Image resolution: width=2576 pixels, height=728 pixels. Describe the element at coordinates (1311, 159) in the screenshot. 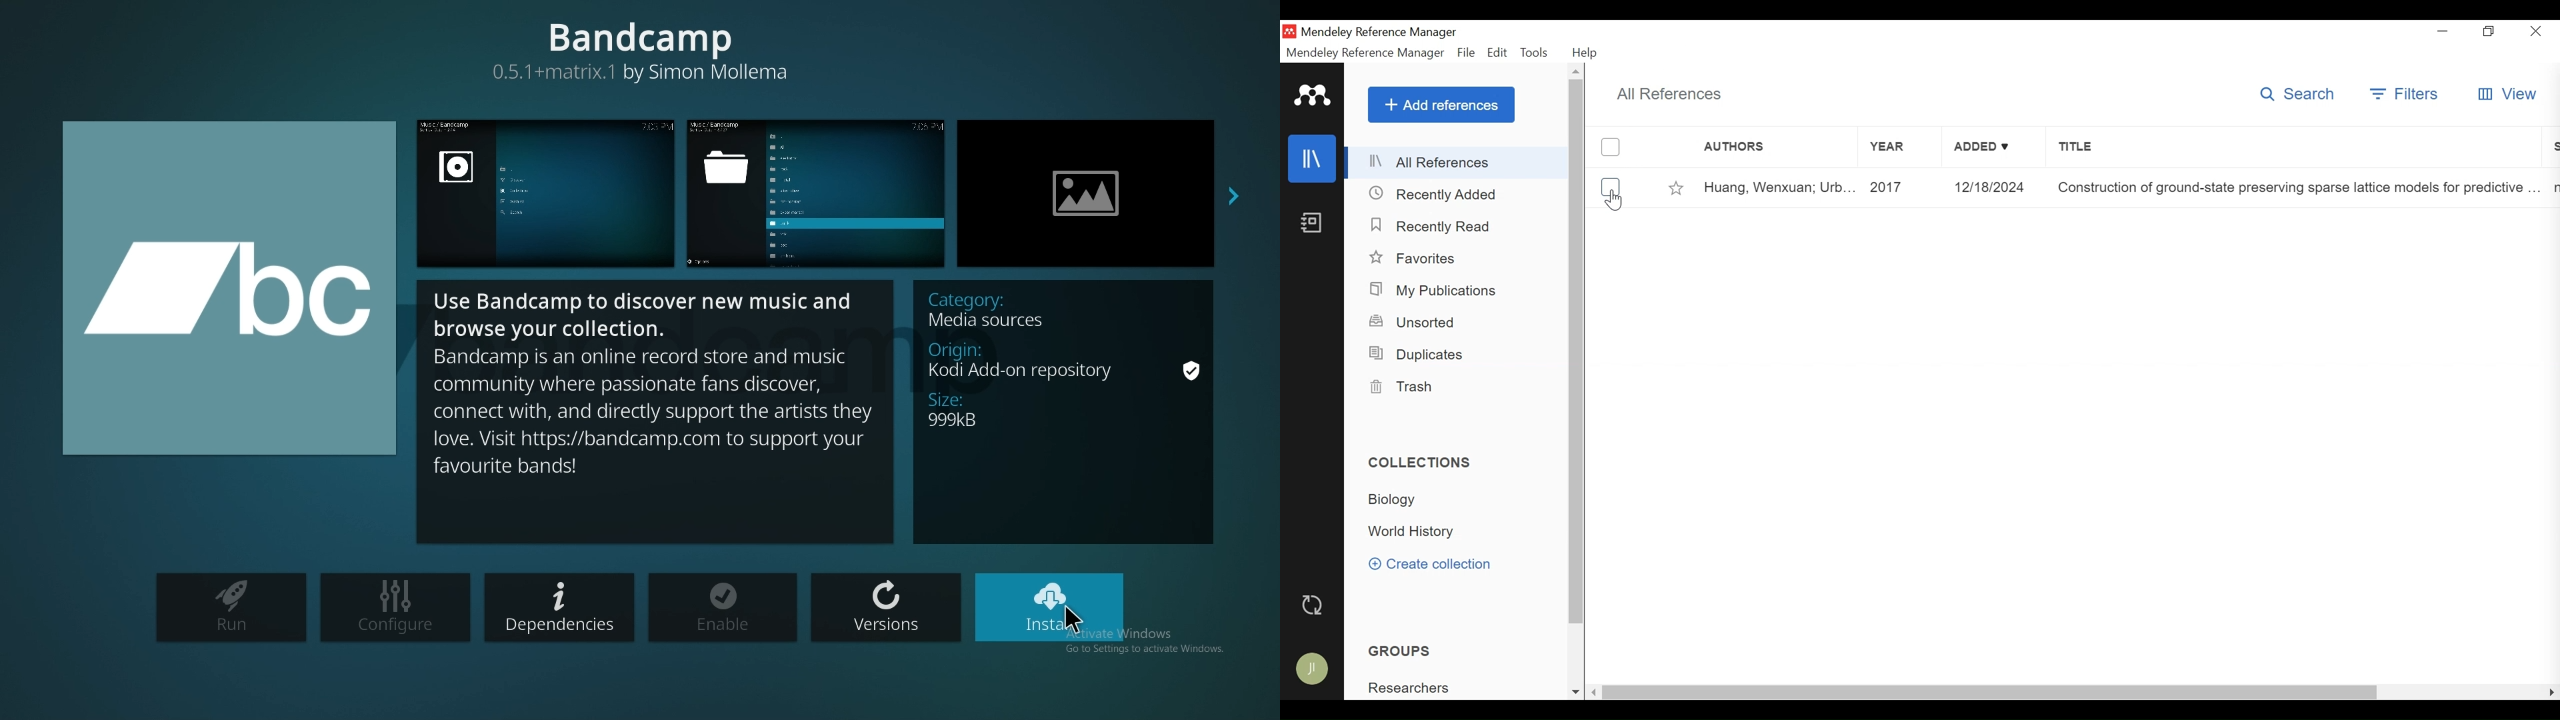

I see `Library` at that location.